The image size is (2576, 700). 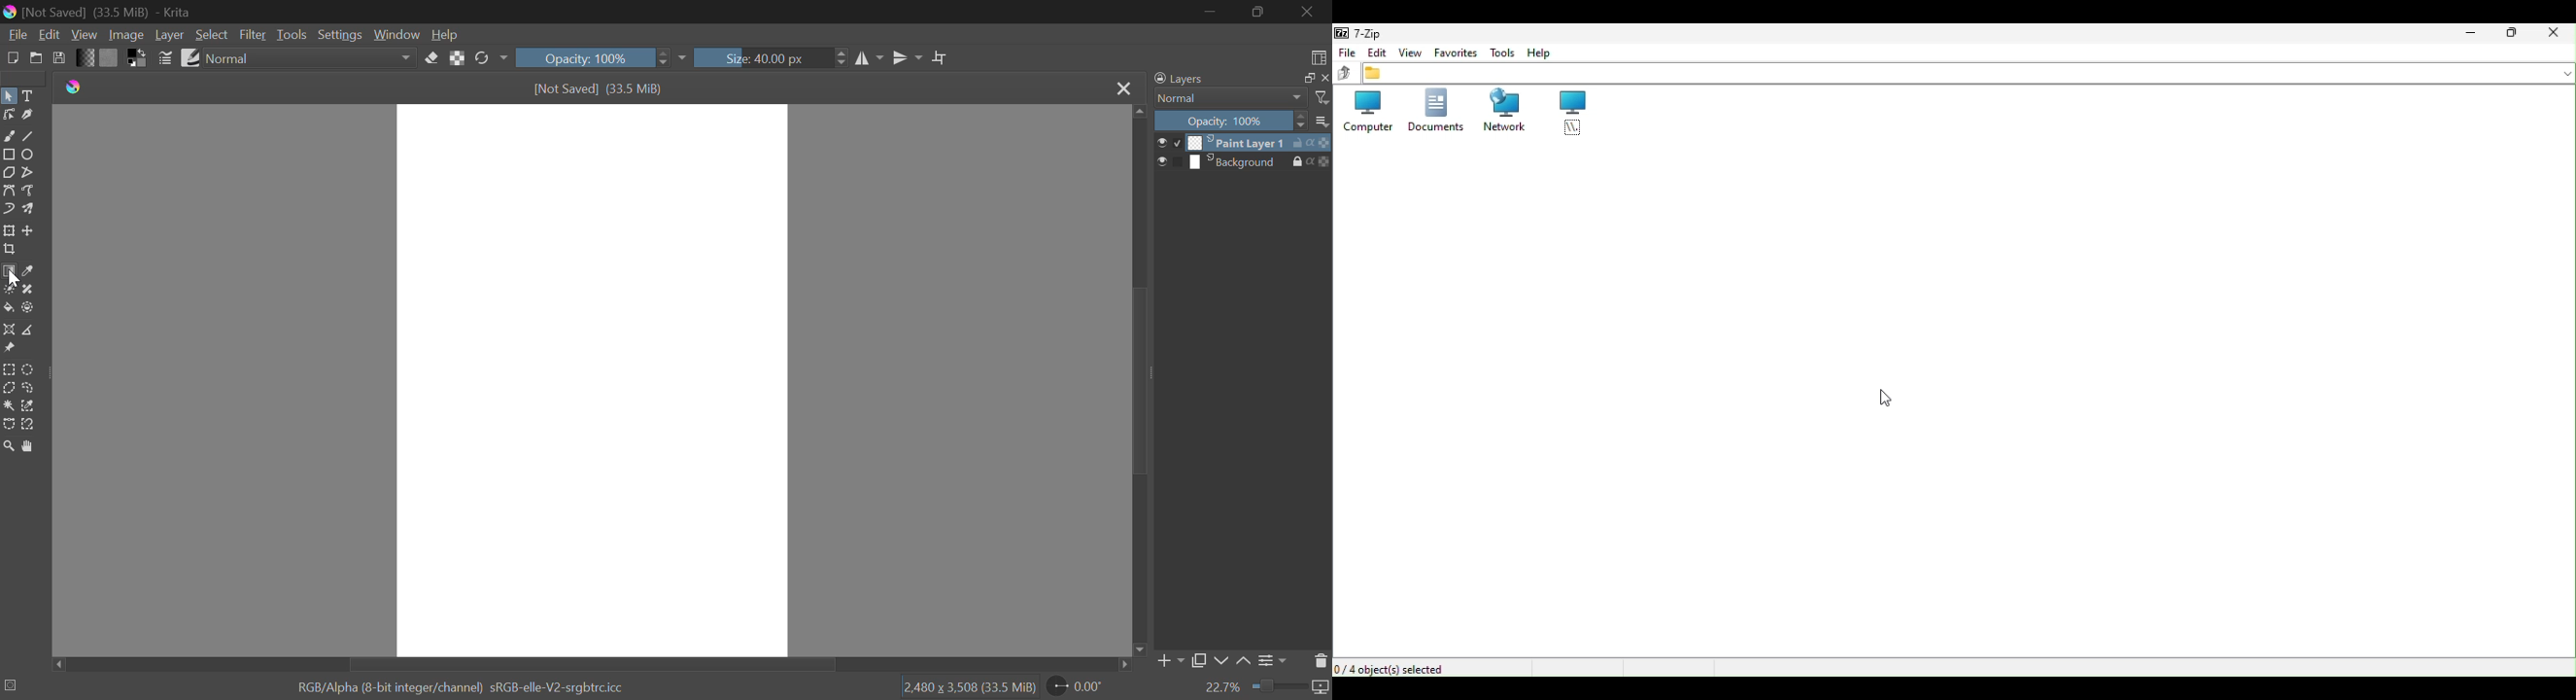 I want to click on Opacity: 100%, so click(x=599, y=58).